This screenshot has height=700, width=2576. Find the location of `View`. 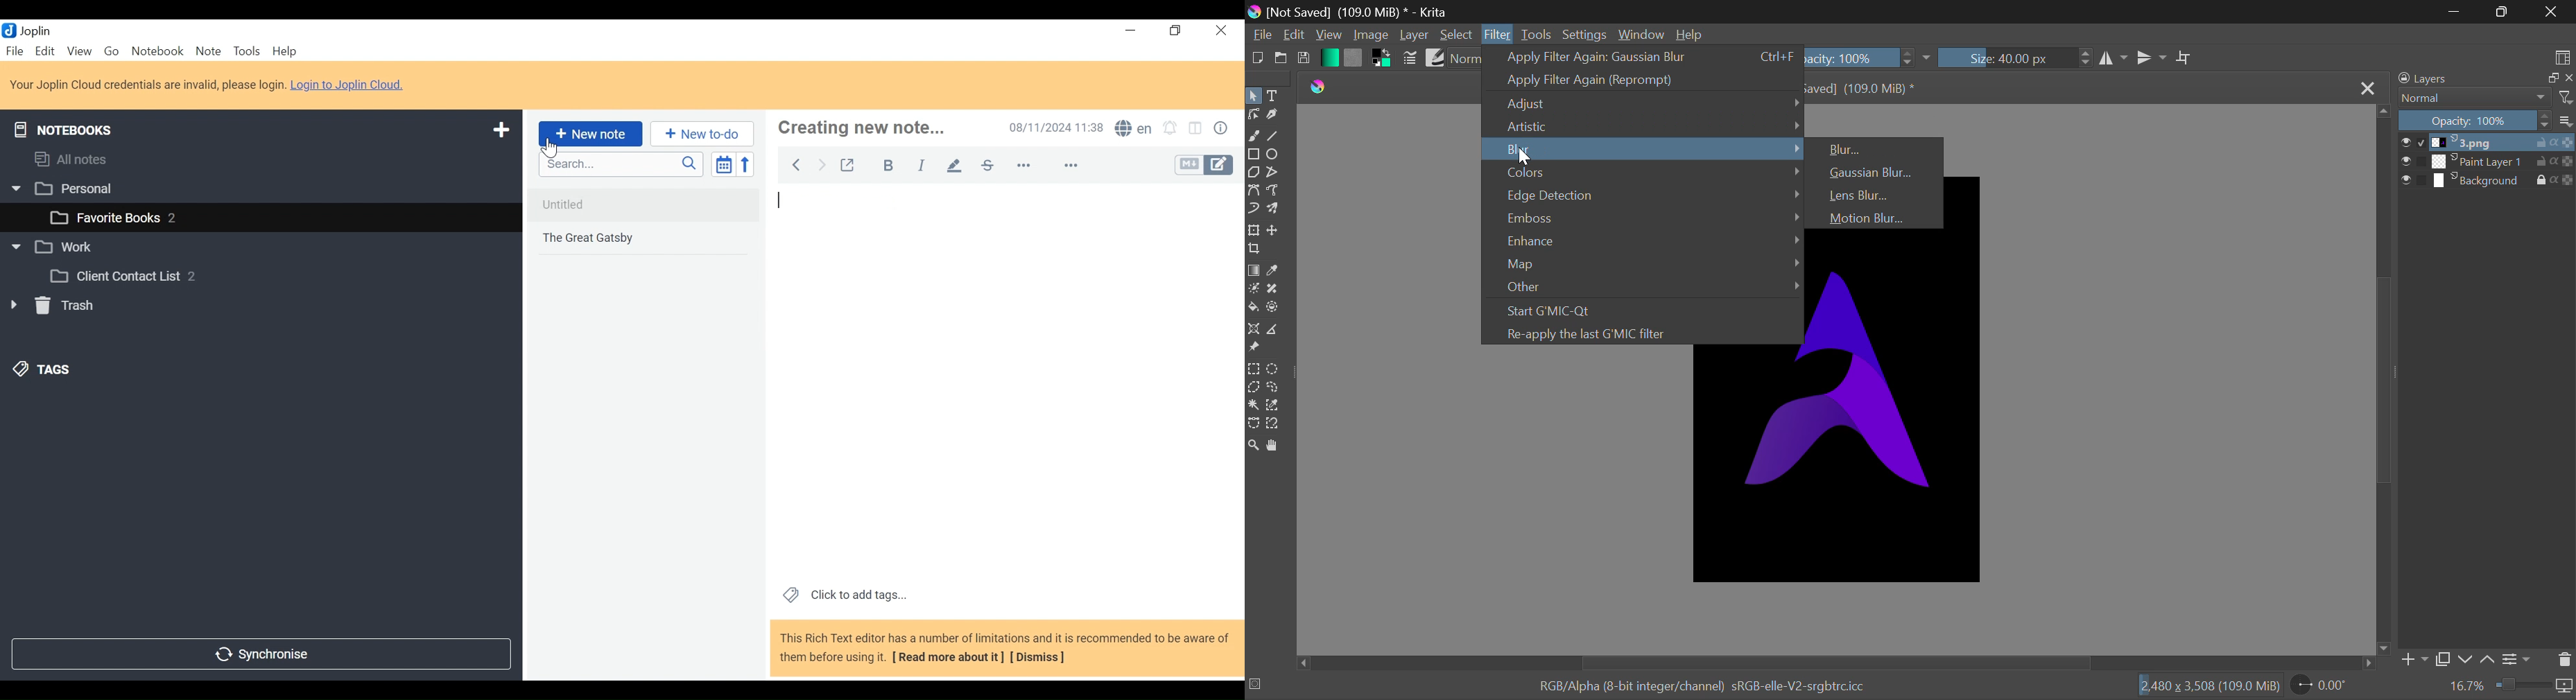

View is located at coordinates (79, 52).